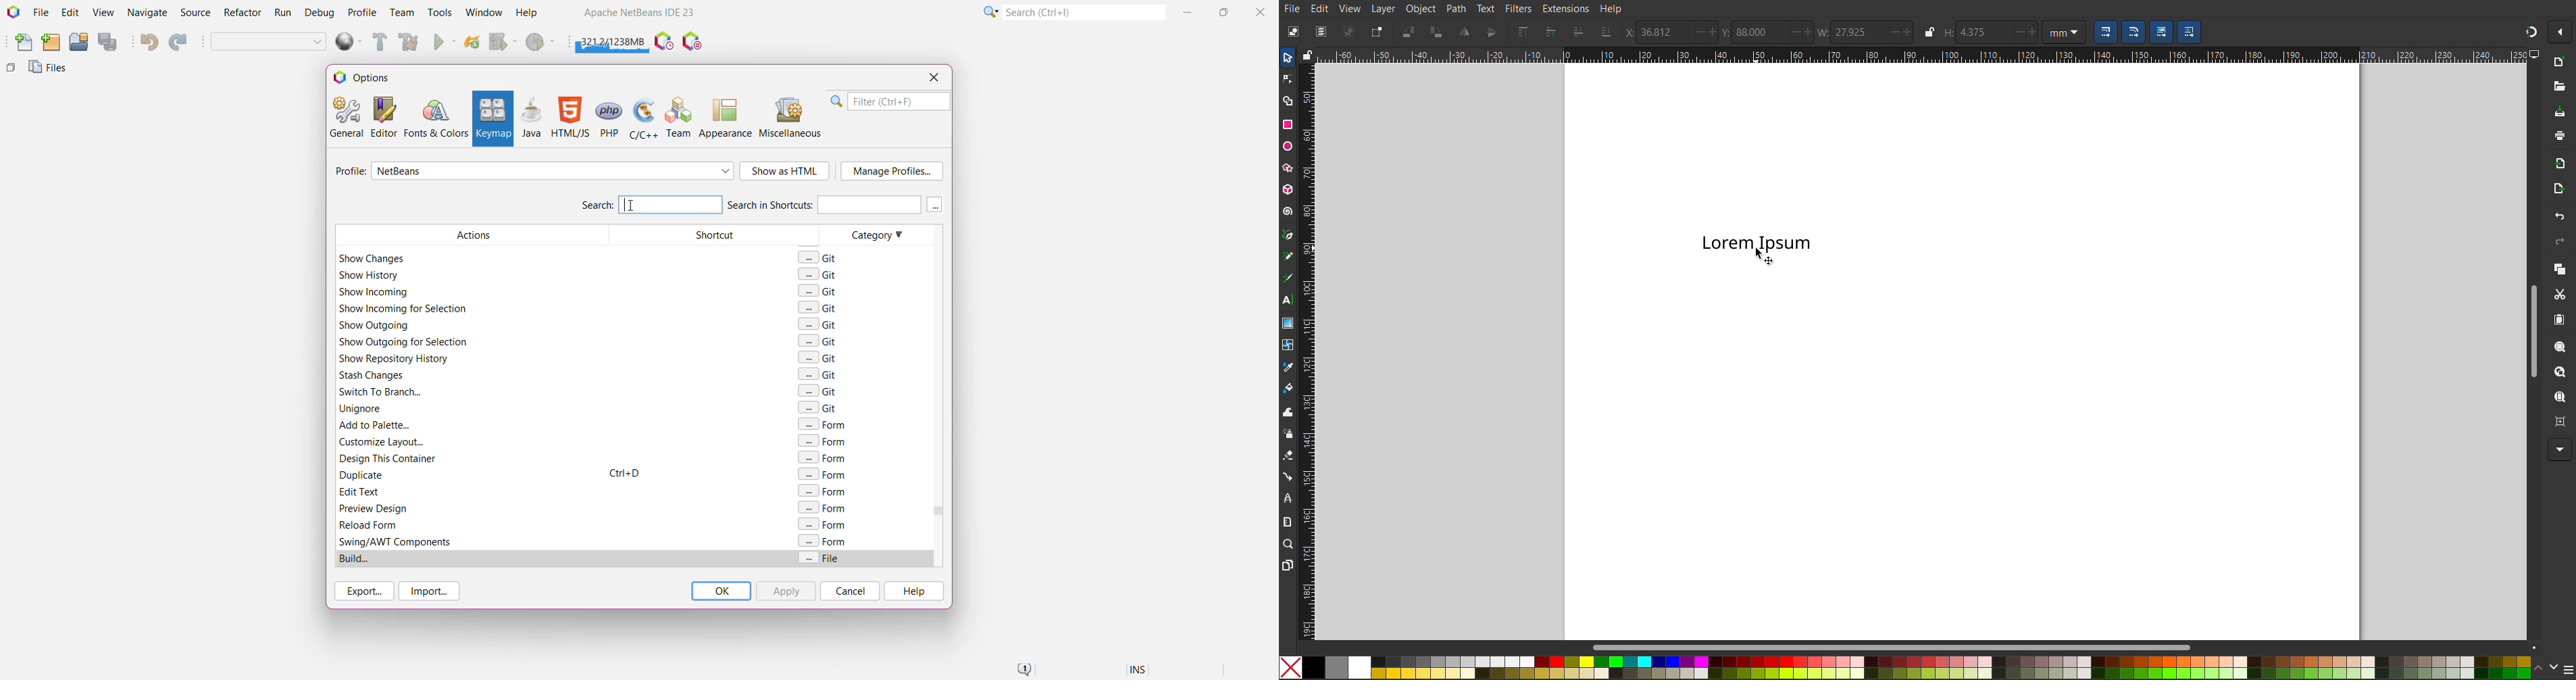 The height and width of the screenshot is (700, 2576). What do you see at coordinates (1522, 32) in the screenshot?
I see `Move to top` at bounding box center [1522, 32].